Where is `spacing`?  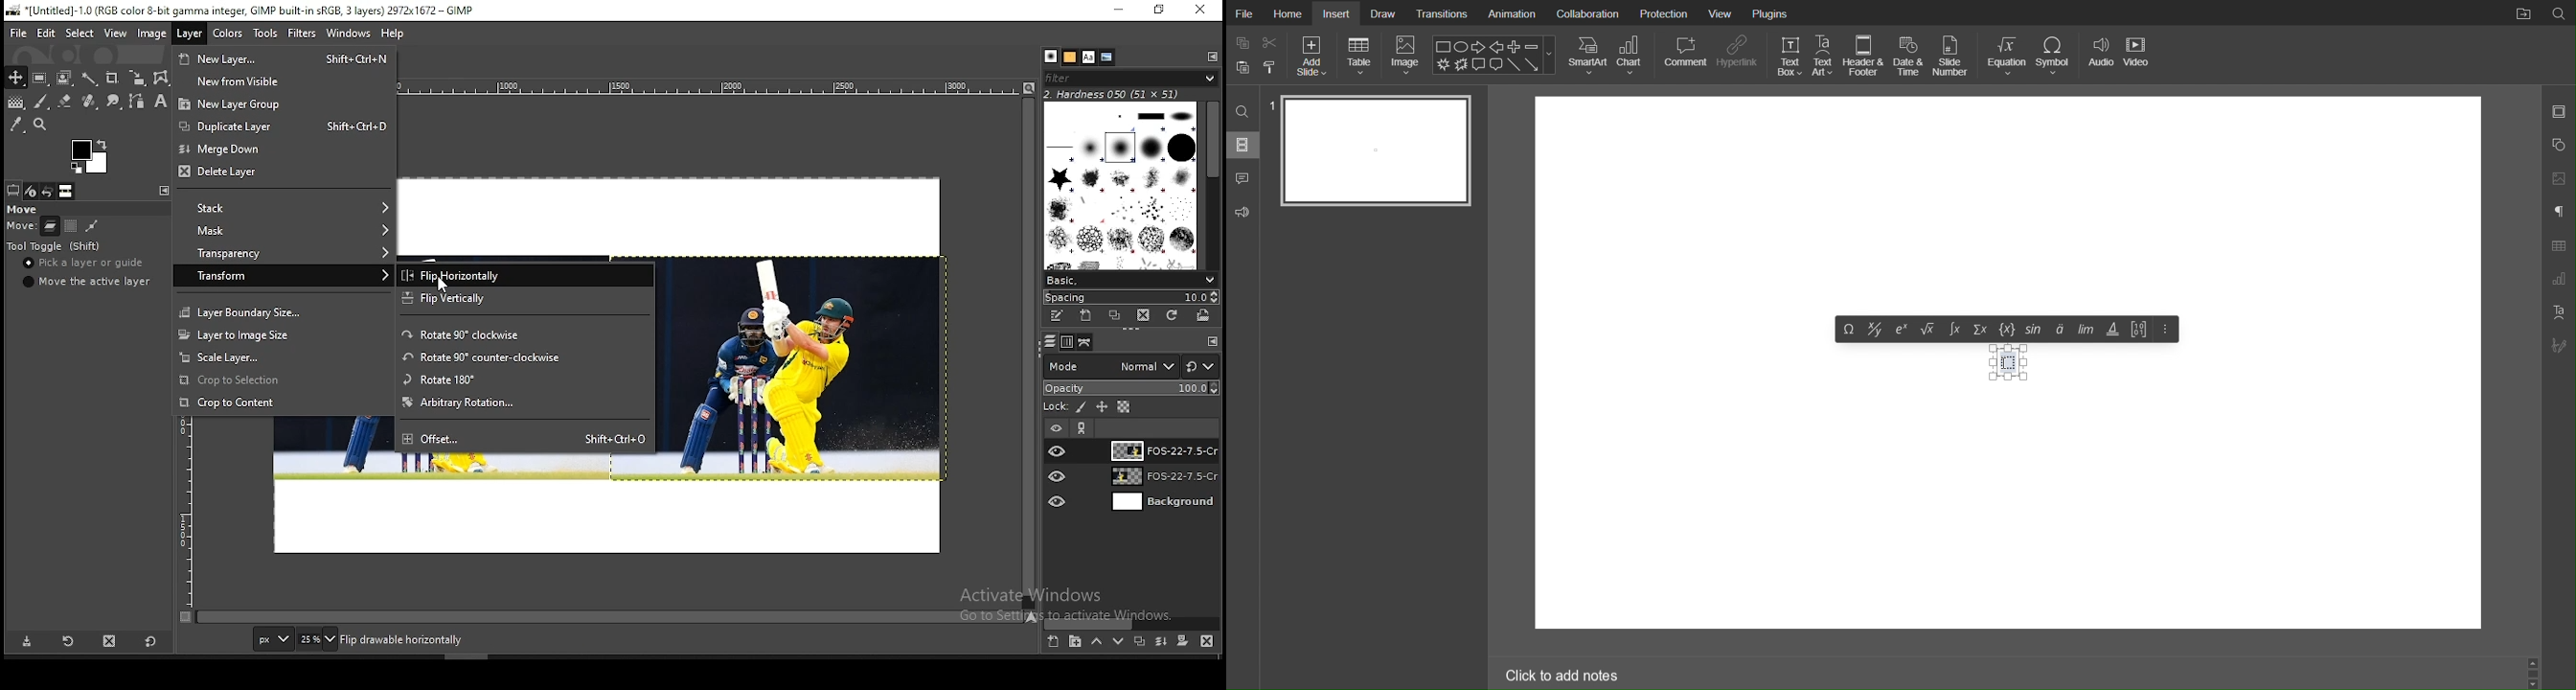 spacing is located at coordinates (1130, 296).